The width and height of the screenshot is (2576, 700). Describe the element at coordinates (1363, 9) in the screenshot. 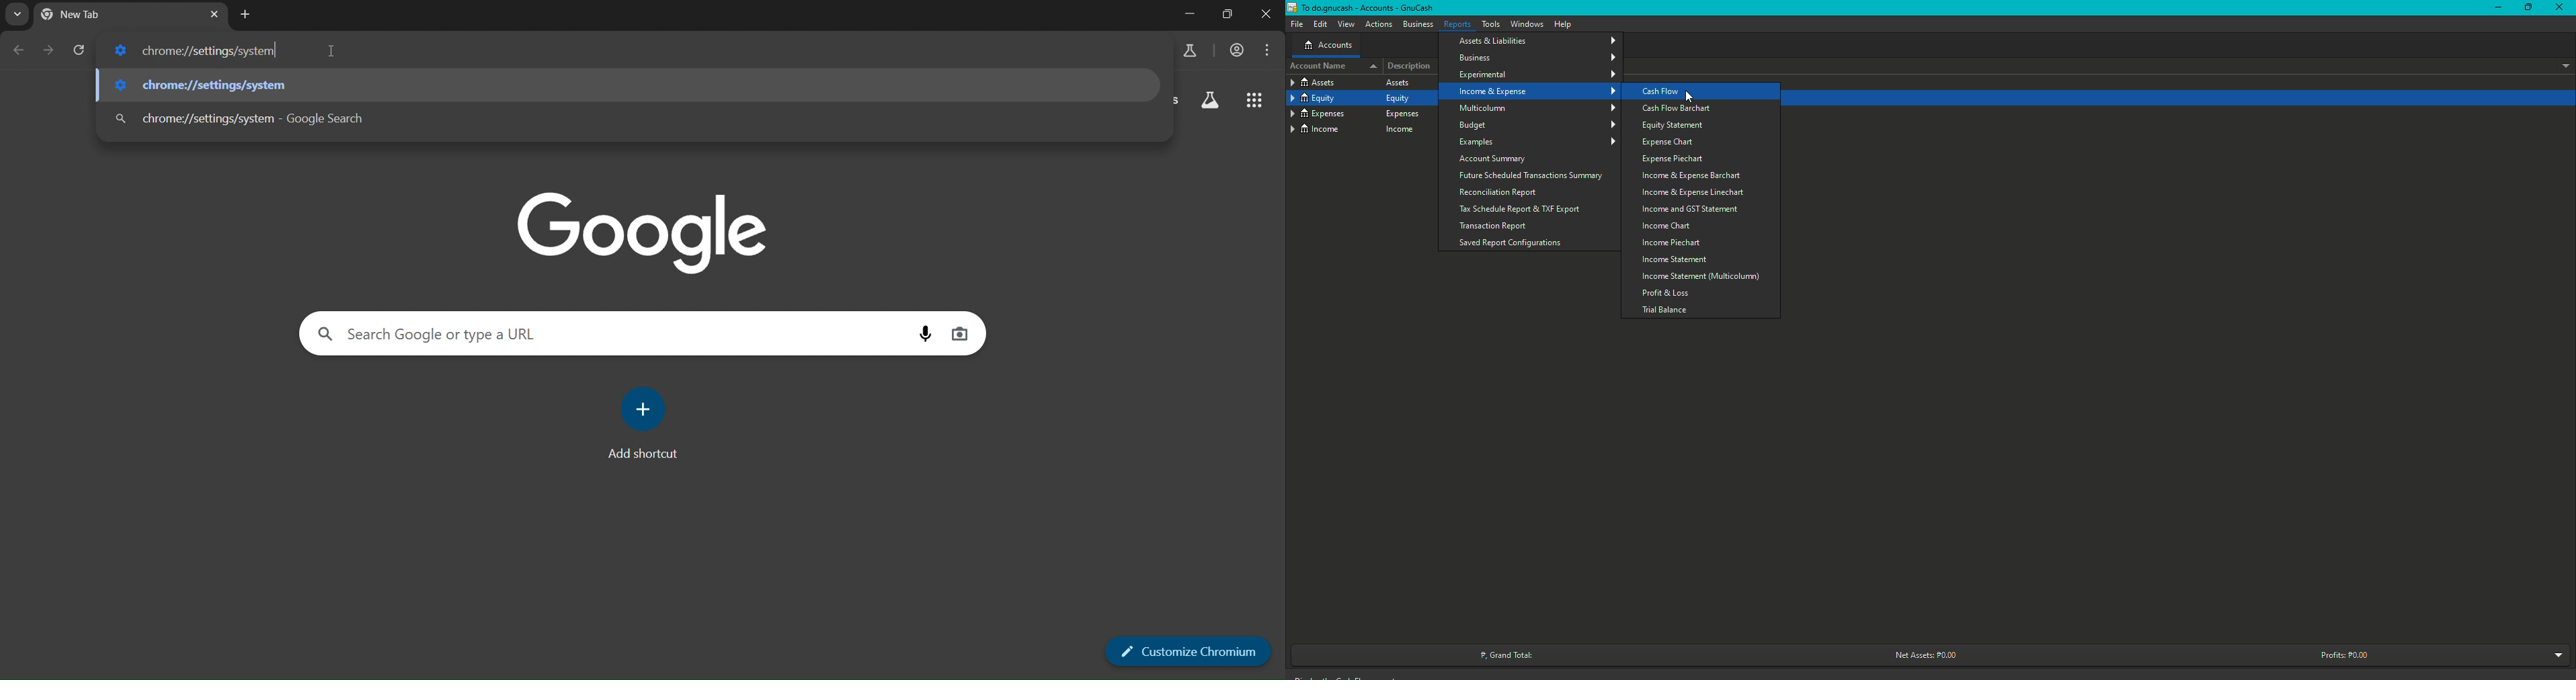

I see `GnuCash` at that location.